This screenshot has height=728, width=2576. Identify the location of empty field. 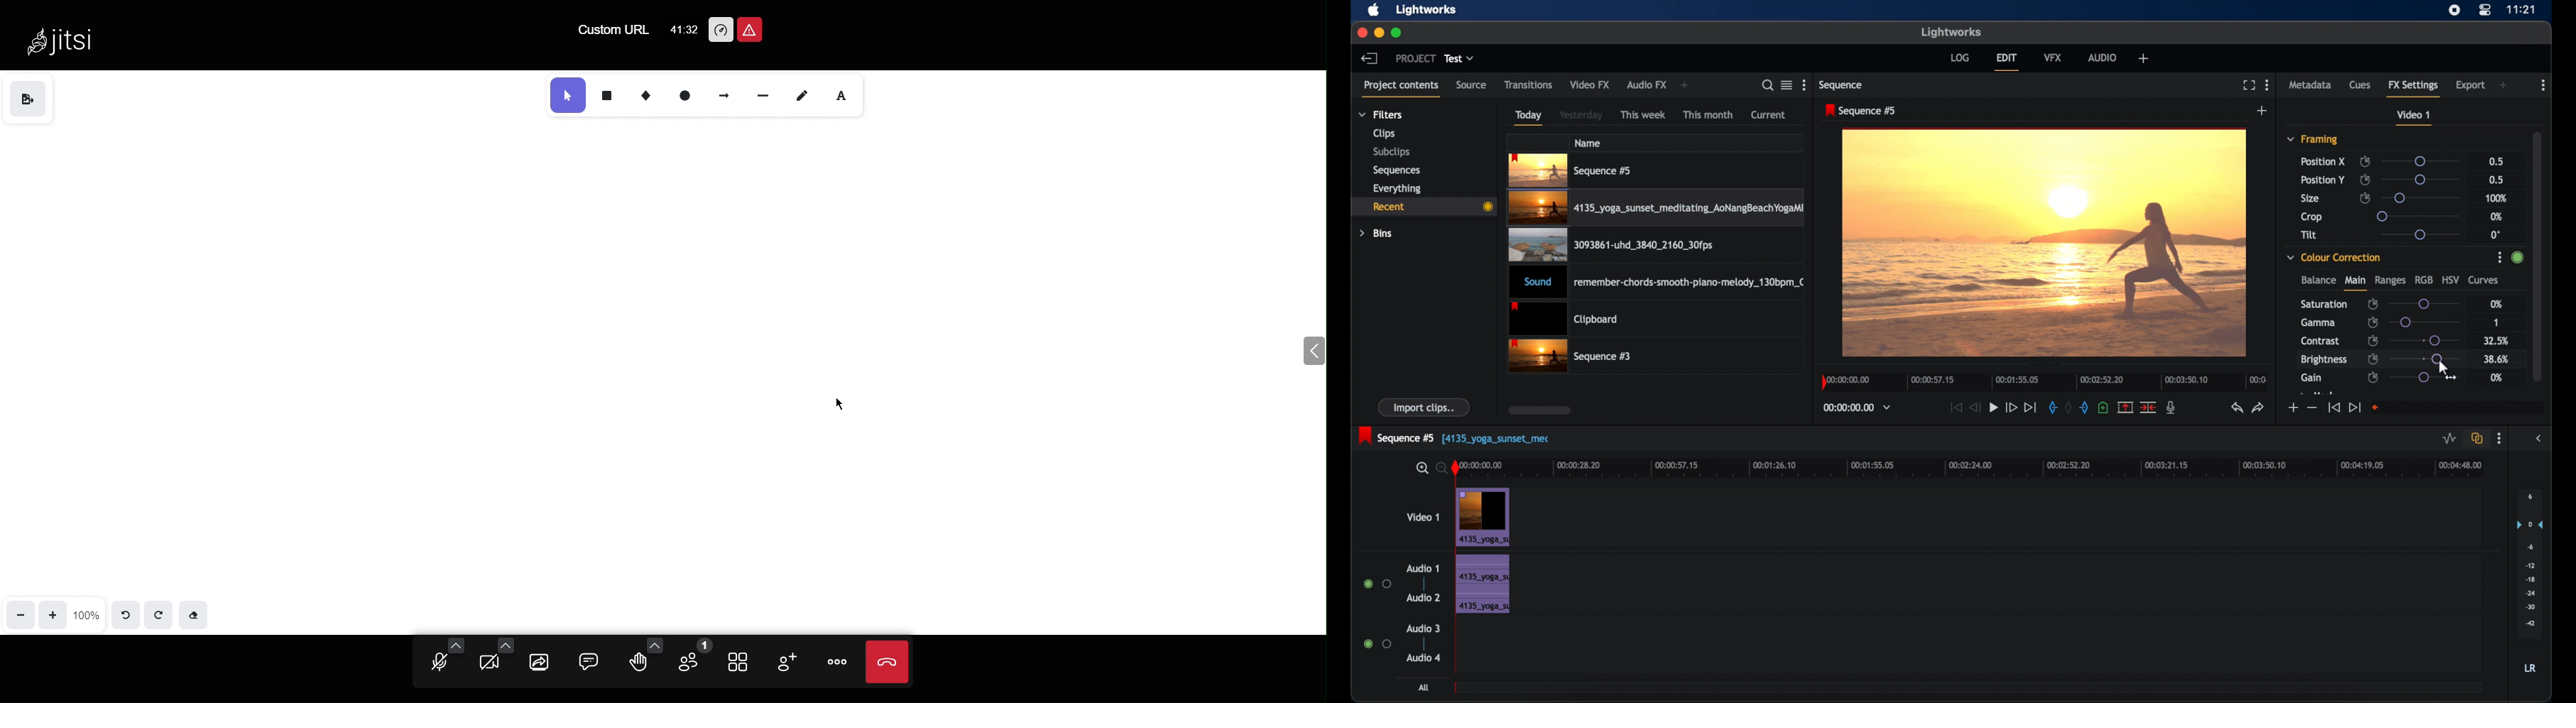
(2456, 407).